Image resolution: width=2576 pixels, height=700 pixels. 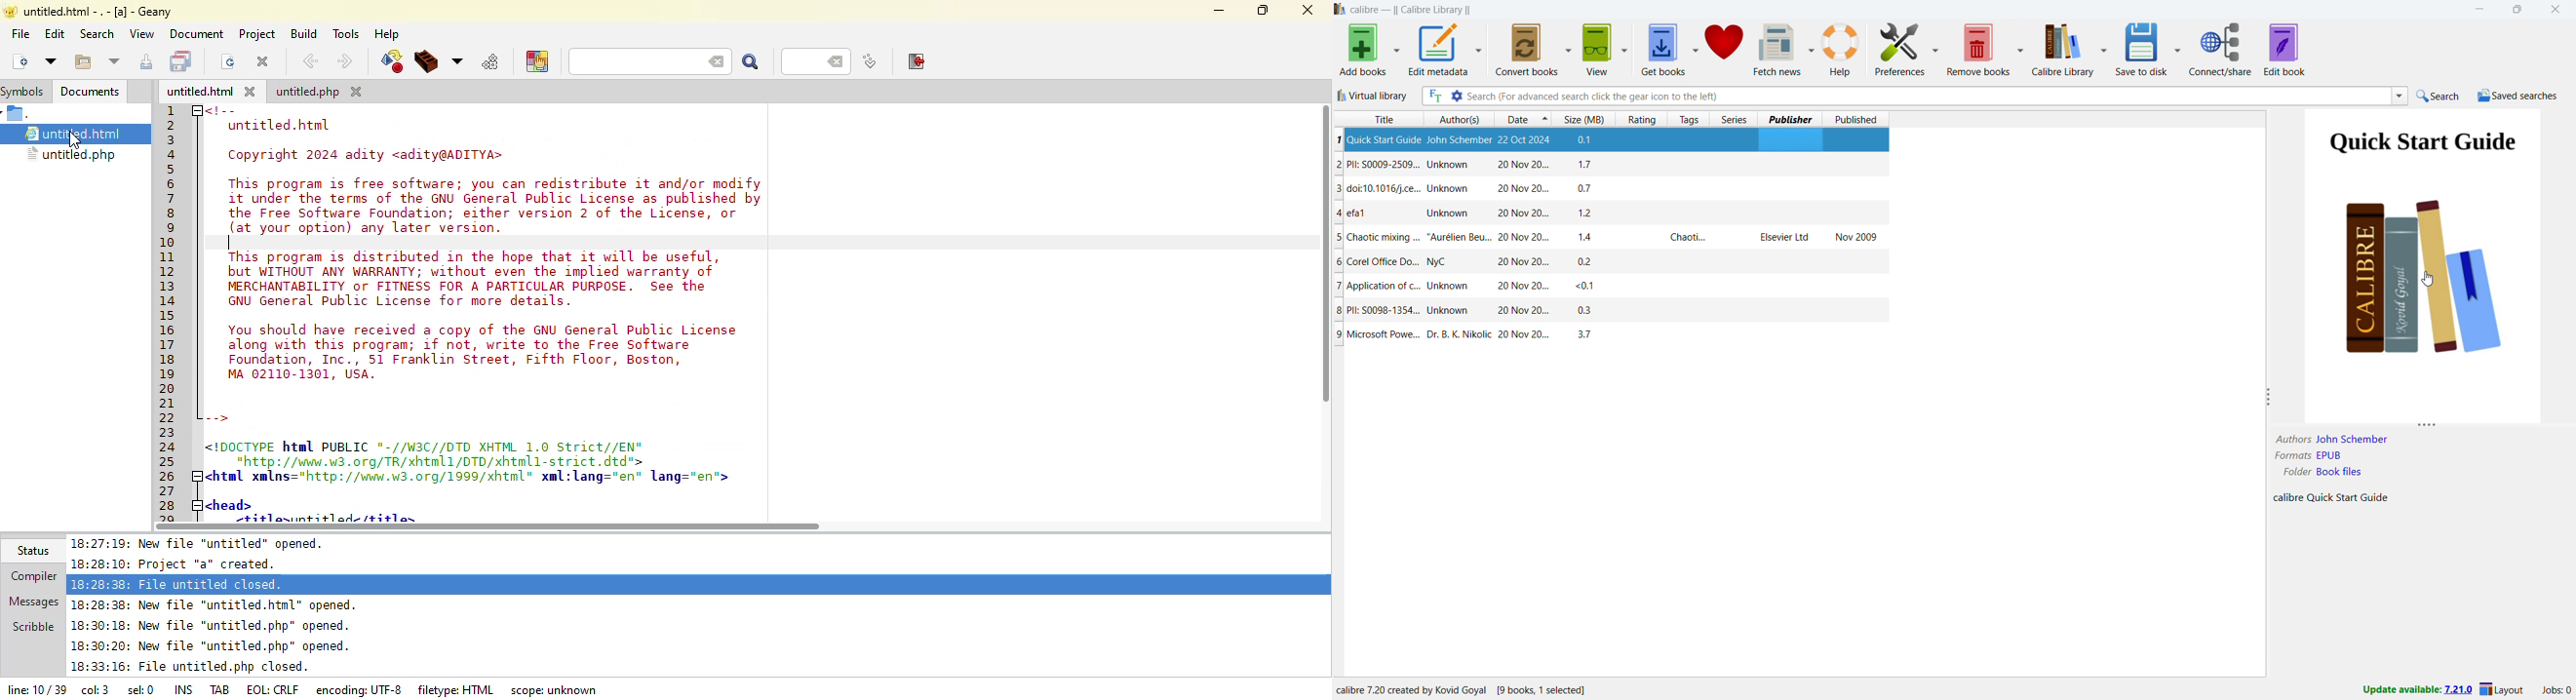 I want to click on Corel Office Do... NyC, so click(x=1397, y=263).